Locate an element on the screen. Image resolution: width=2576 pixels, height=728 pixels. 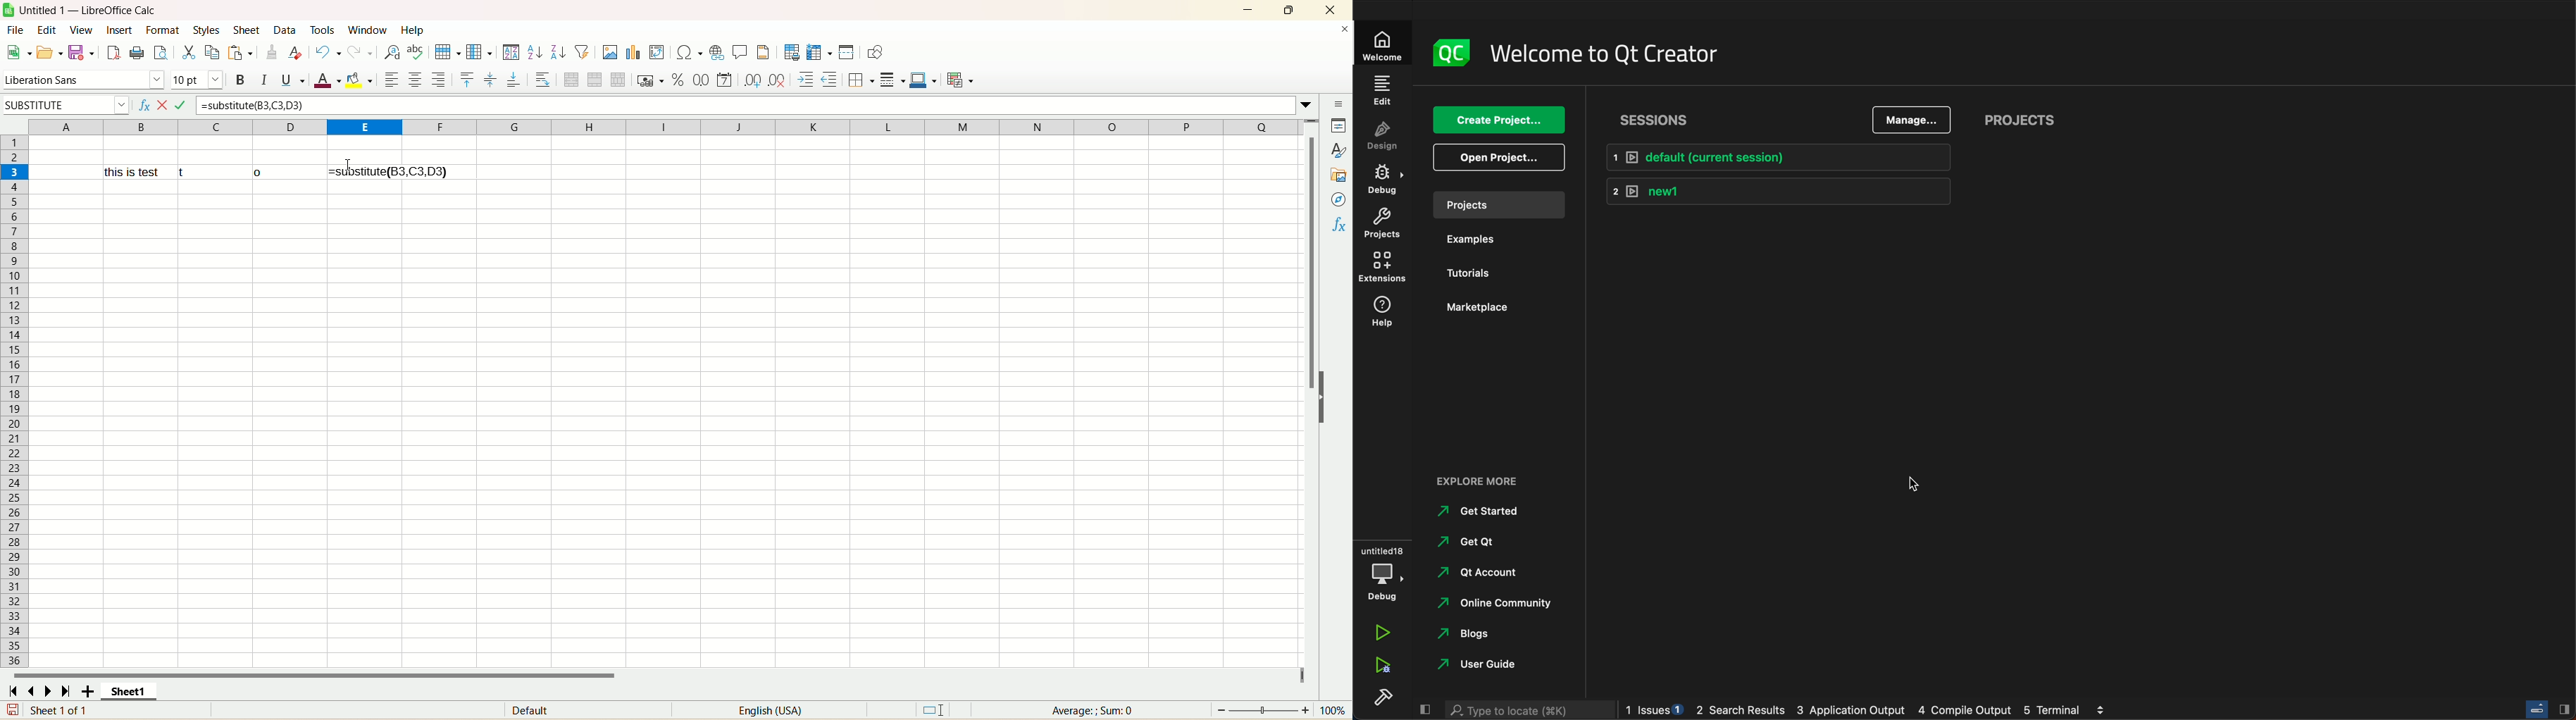
create project is located at coordinates (1499, 120).